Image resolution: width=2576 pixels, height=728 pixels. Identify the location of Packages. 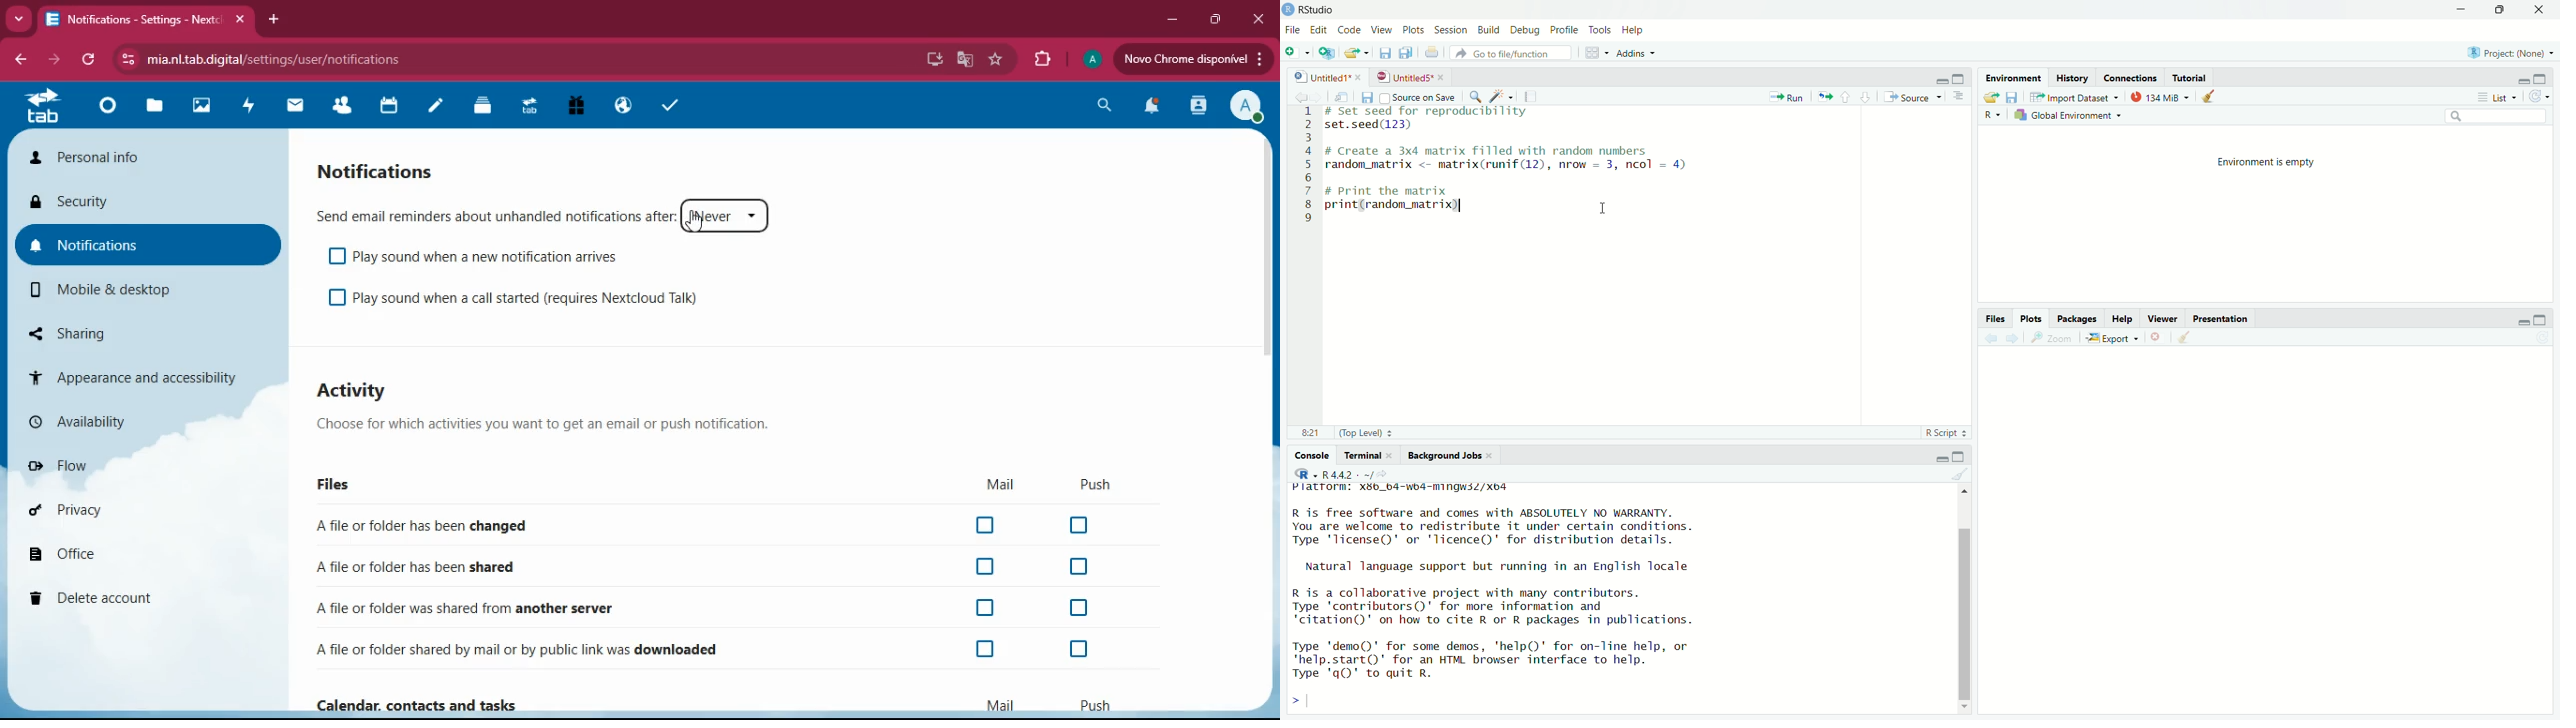
(2079, 321).